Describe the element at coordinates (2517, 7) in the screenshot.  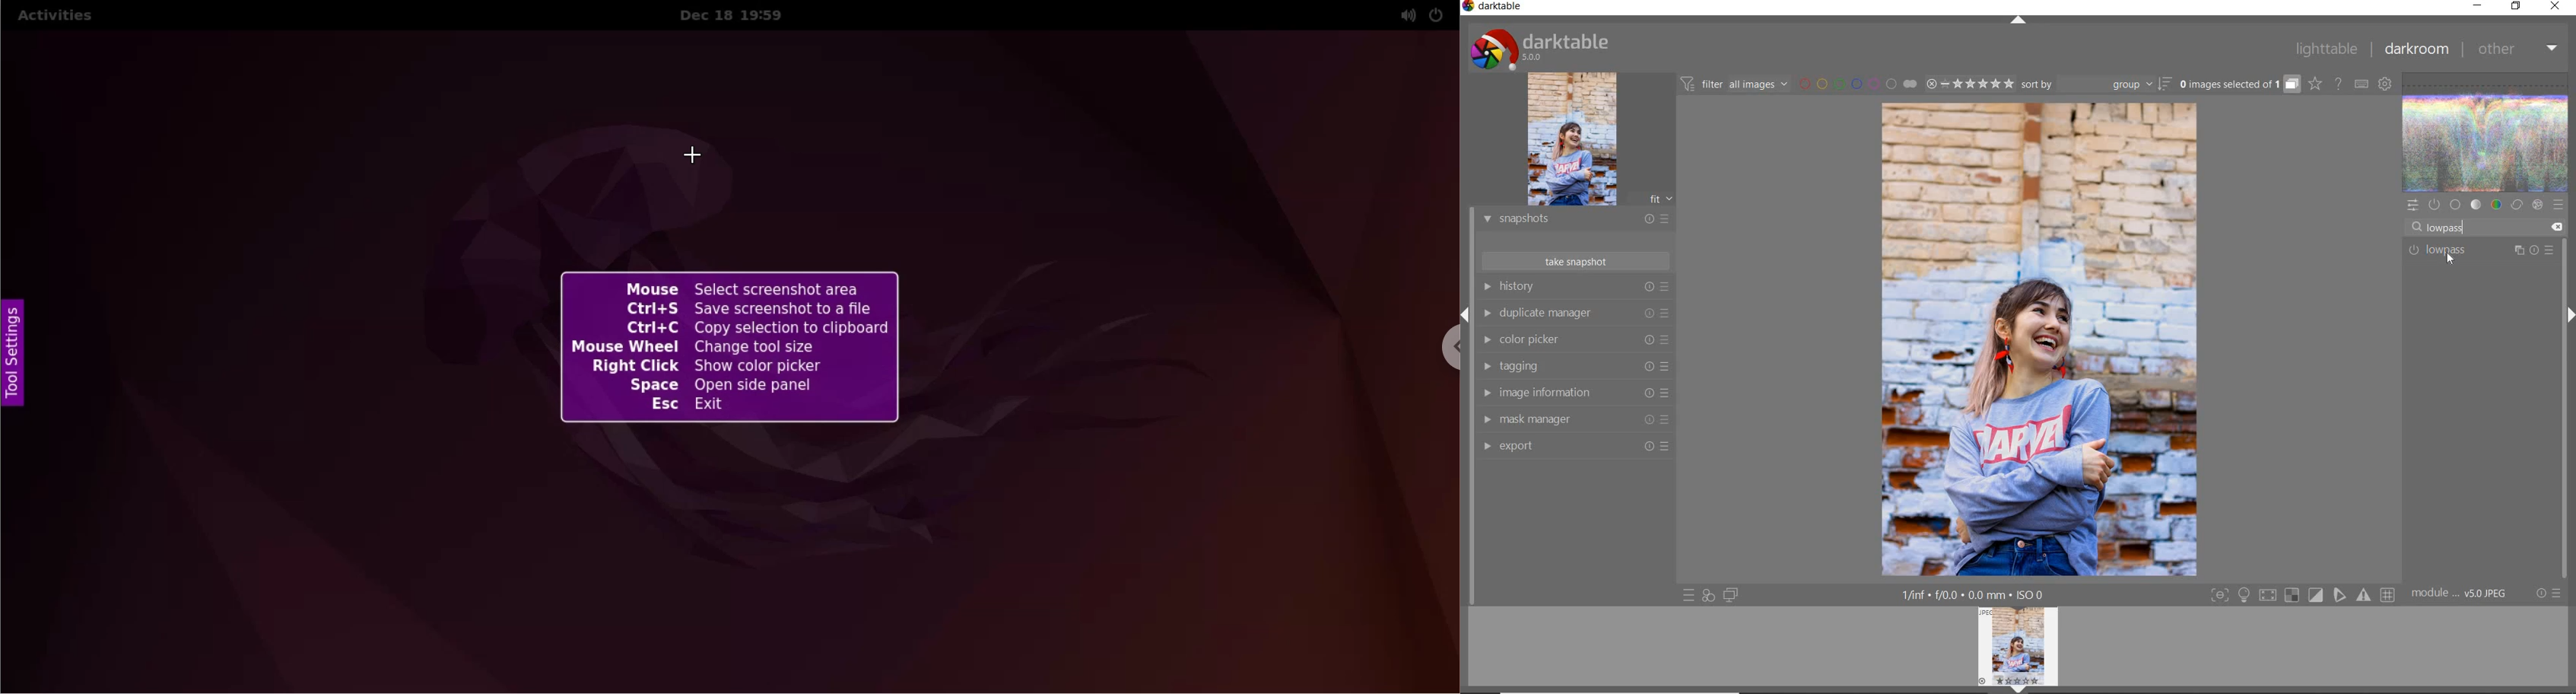
I see `restore` at that location.